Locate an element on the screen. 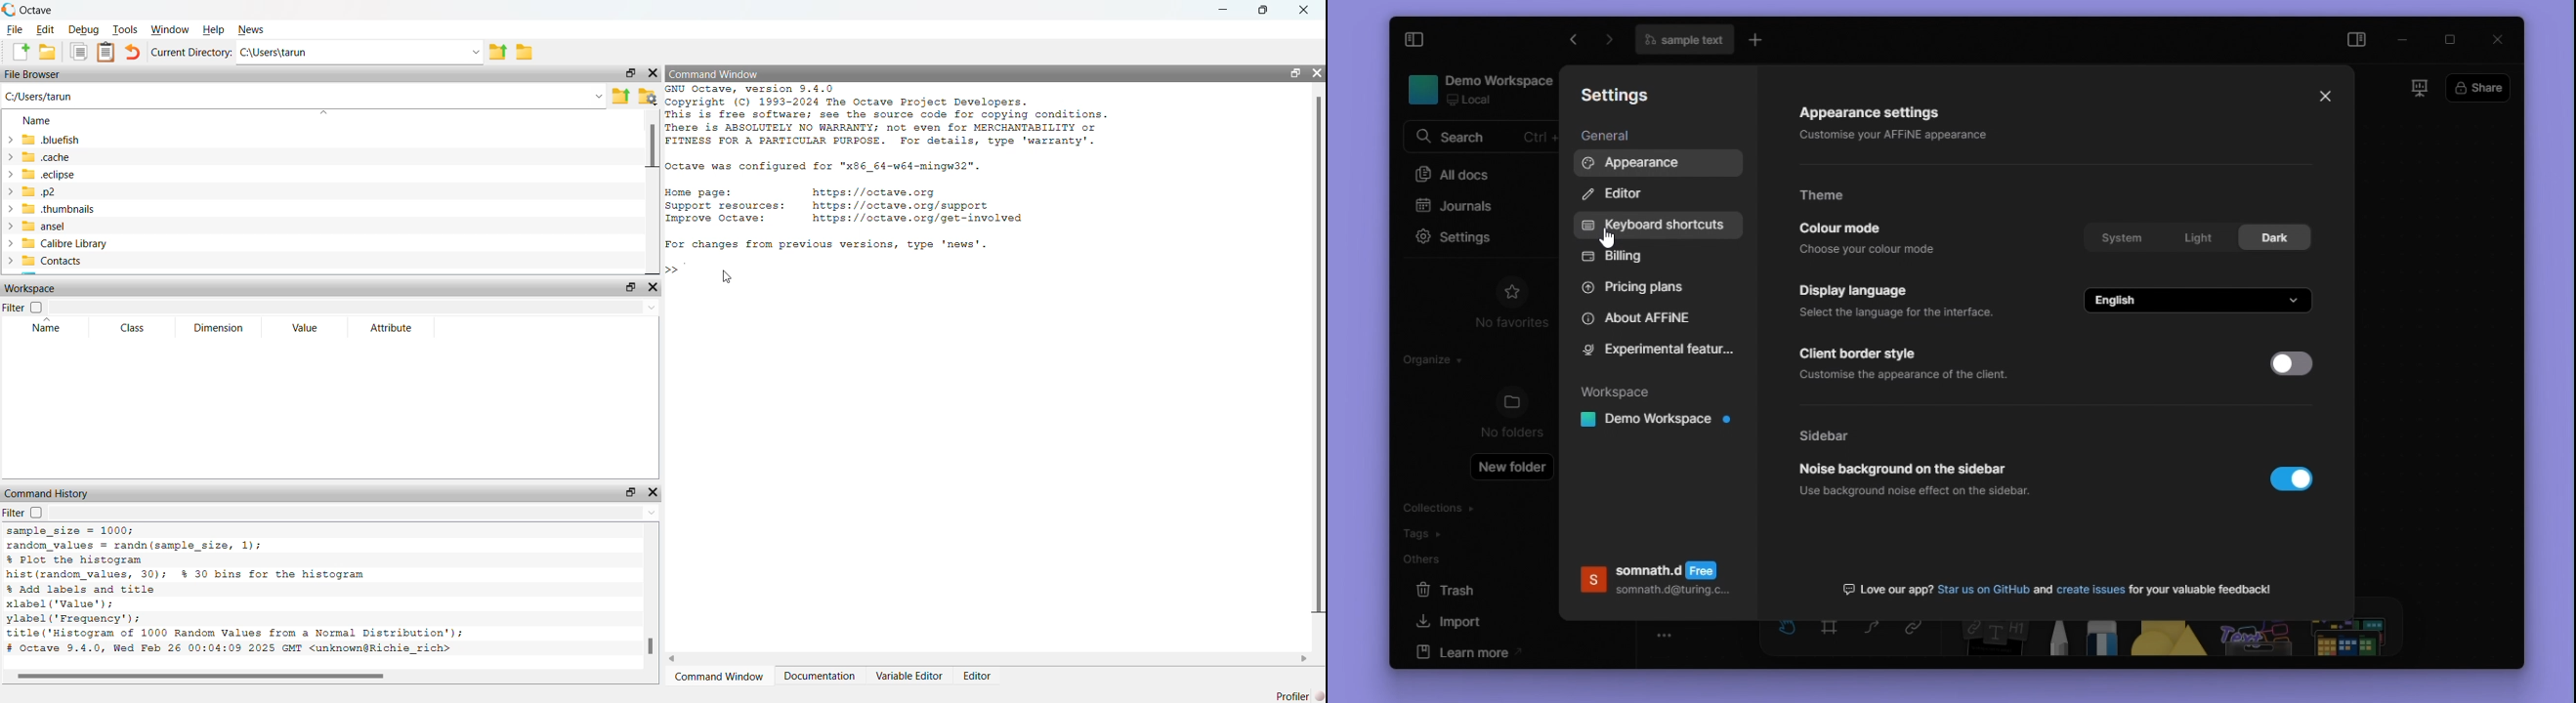 This screenshot has width=2576, height=728. undo is located at coordinates (133, 51).